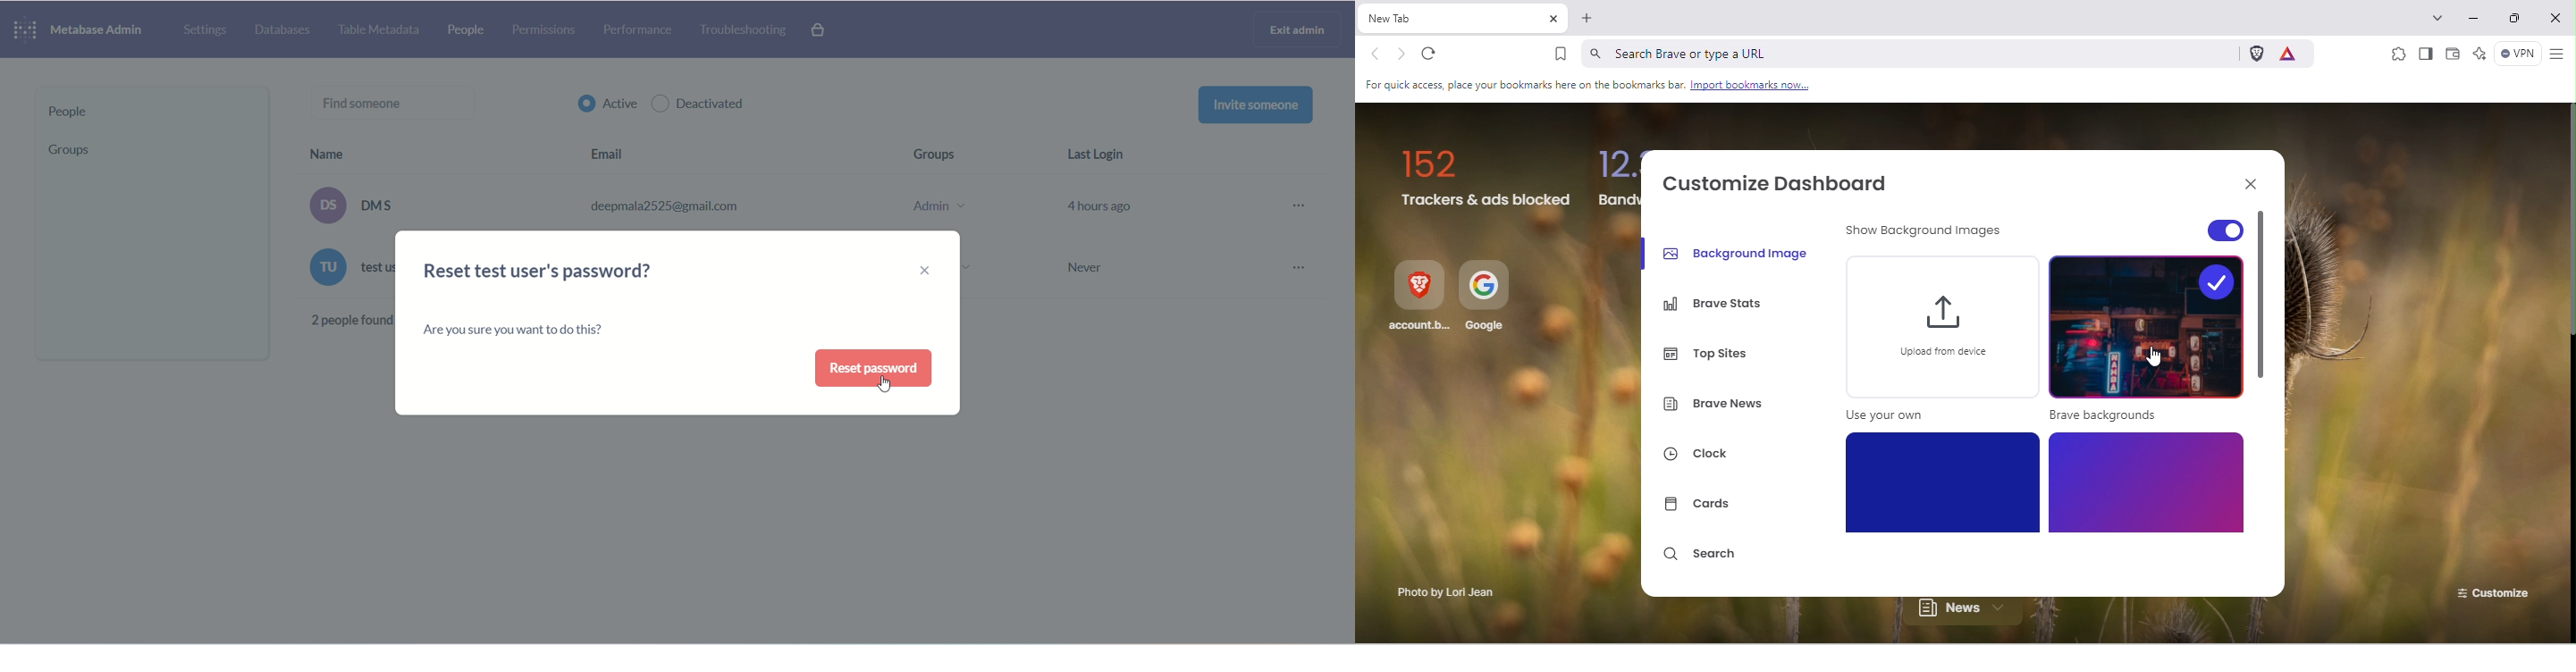  I want to click on database, so click(285, 30).